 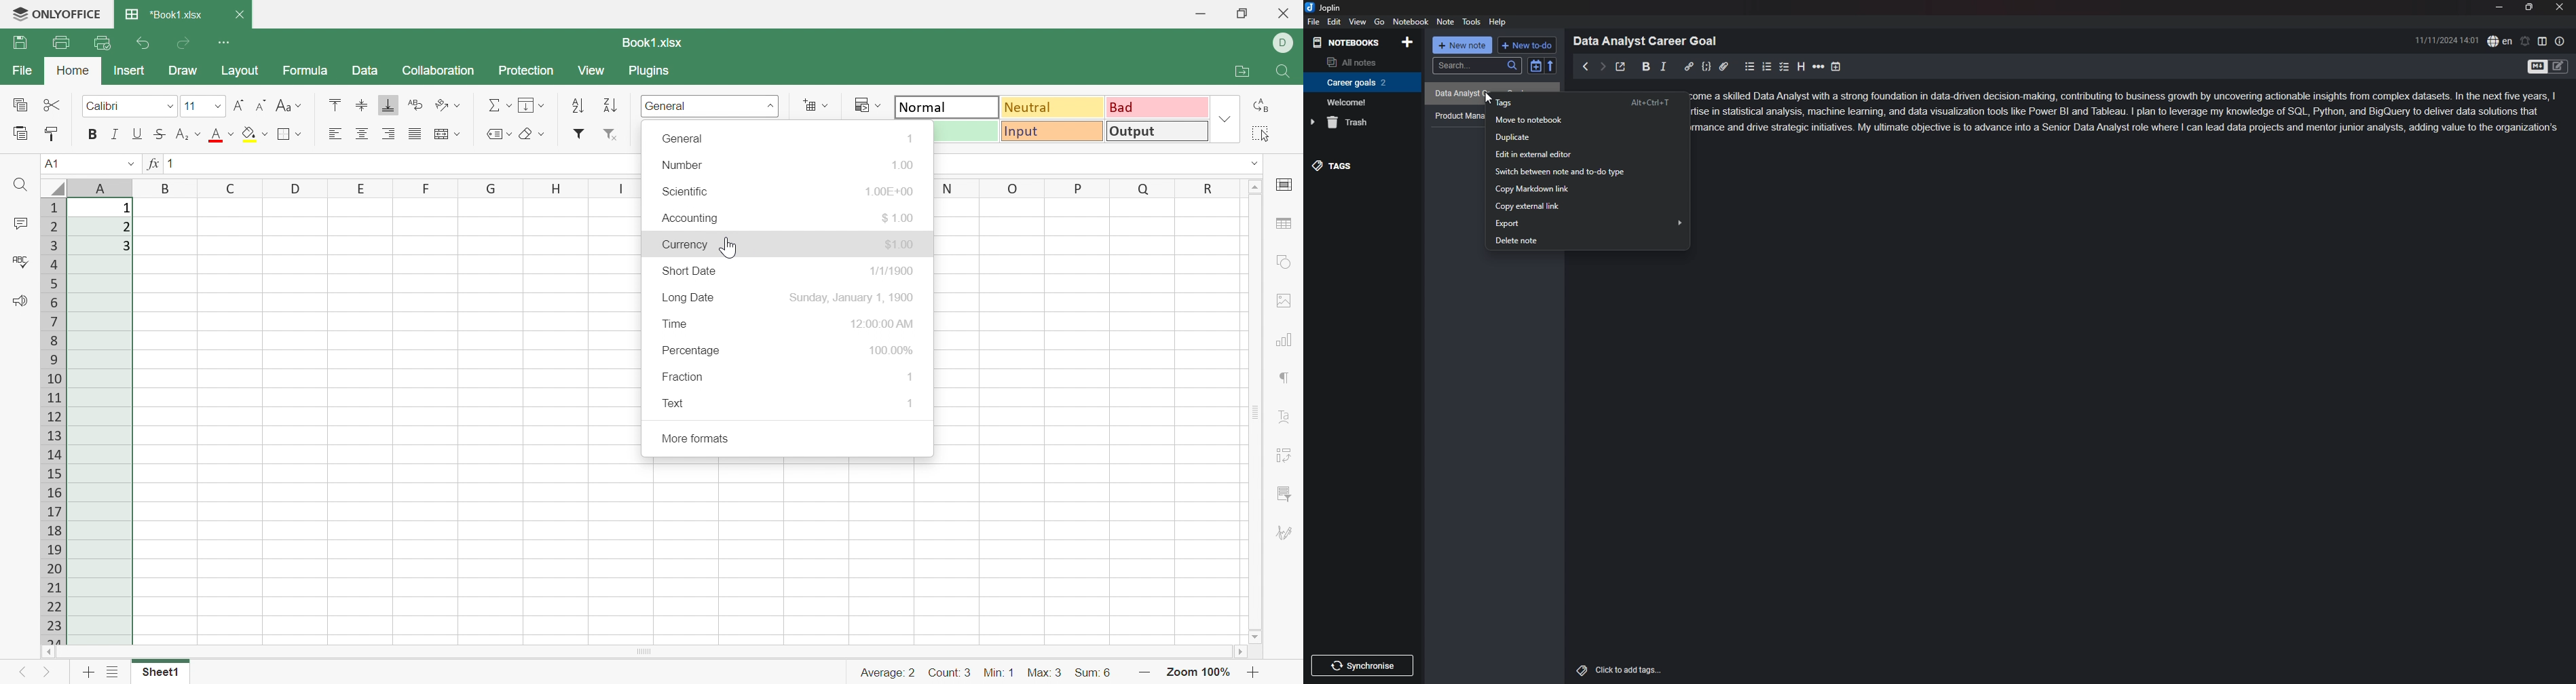 I want to click on file, so click(x=1314, y=21).